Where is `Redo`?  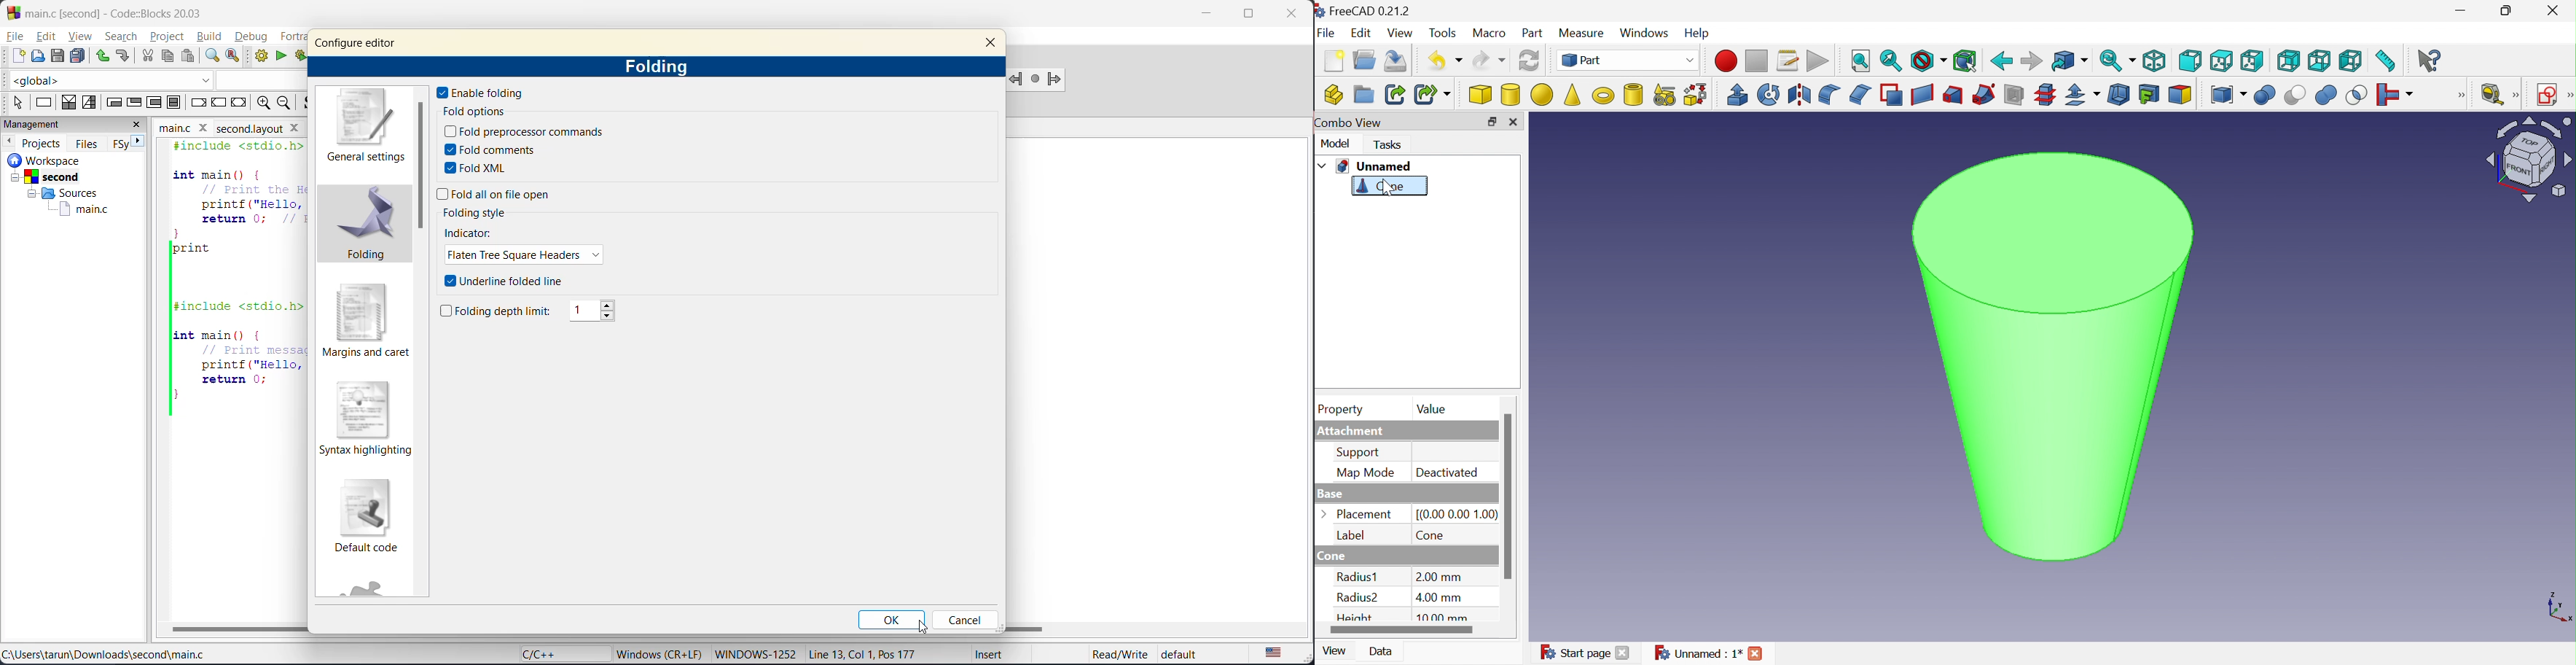
Redo is located at coordinates (1488, 61).